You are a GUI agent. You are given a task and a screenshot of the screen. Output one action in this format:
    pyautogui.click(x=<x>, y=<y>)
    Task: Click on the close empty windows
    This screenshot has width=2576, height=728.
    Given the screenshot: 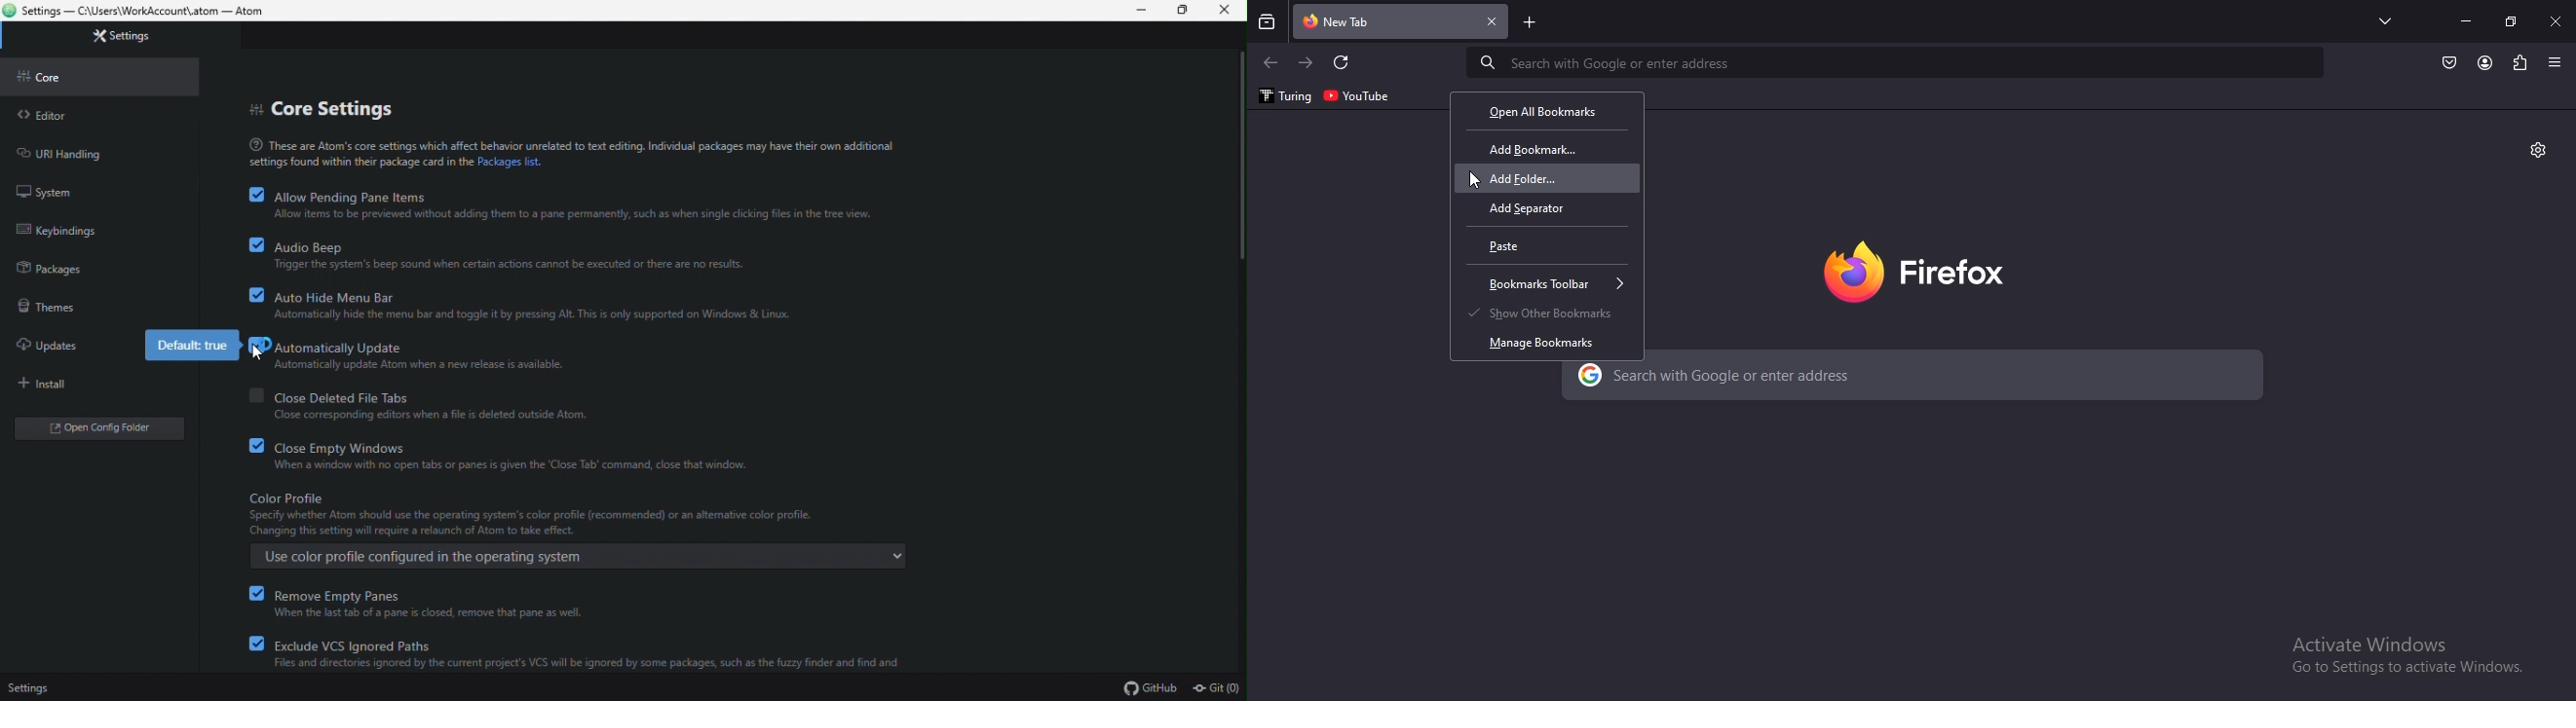 What is the action you would take?
    pyautogui.click(x=507, y=452)
    